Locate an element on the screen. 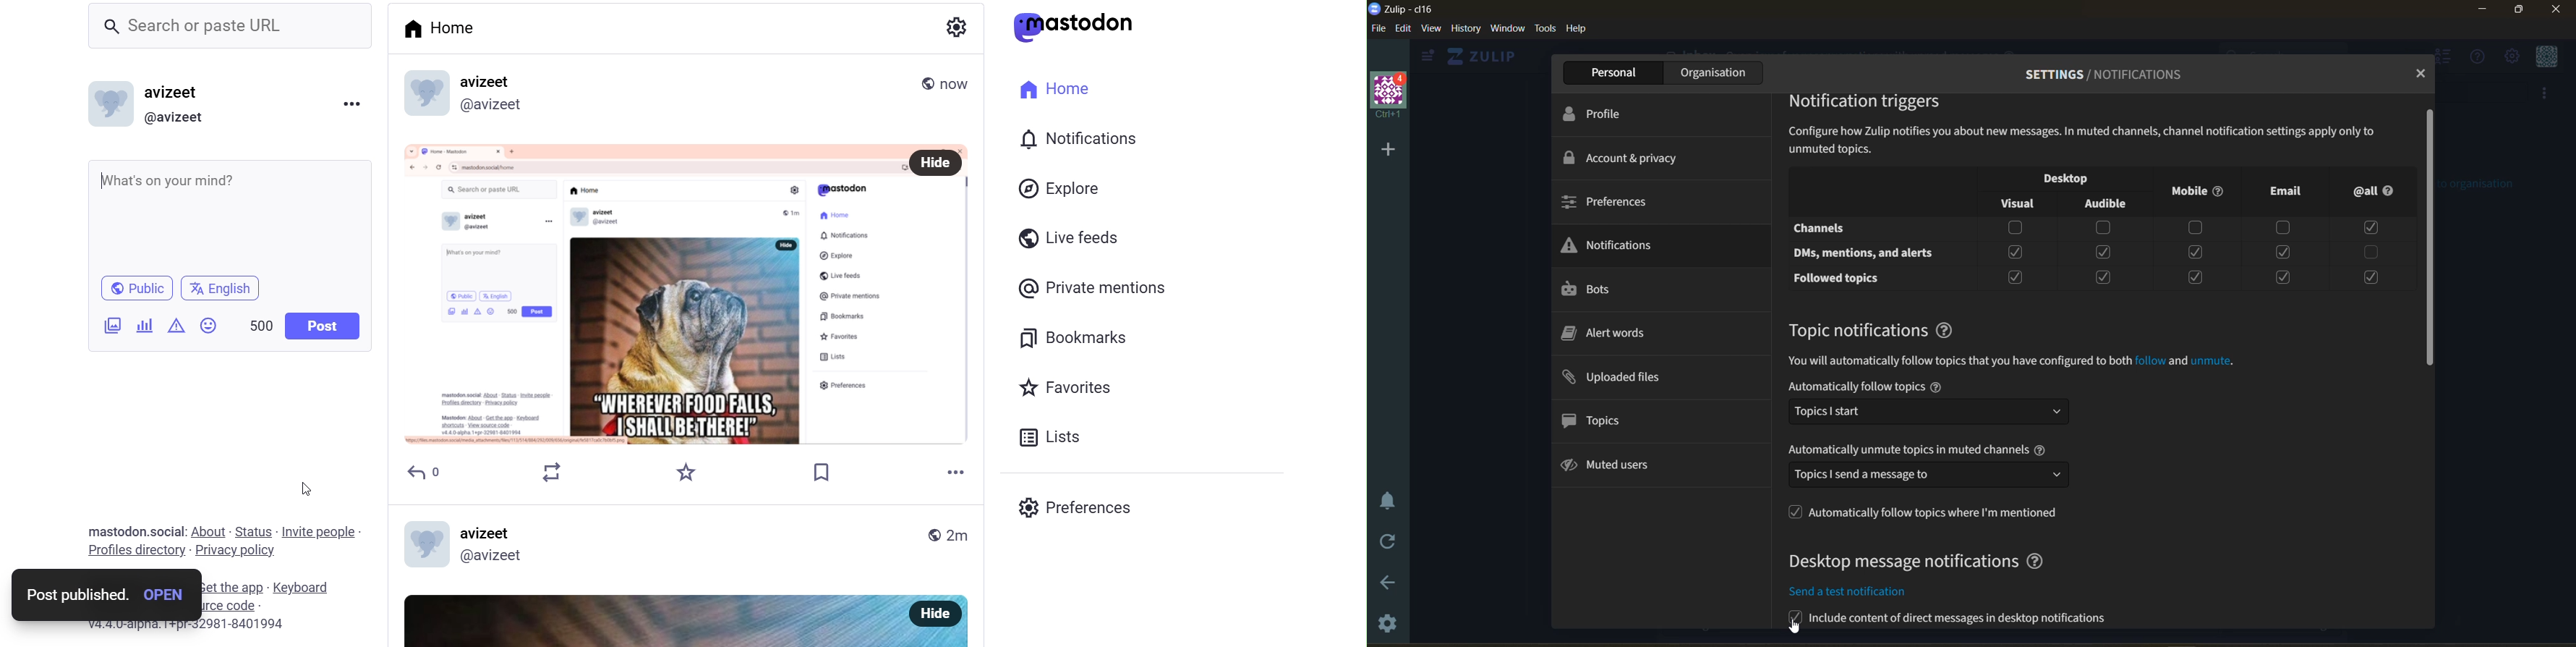 The width and height of the screenshot is (2576, 672). notification is located at coordinates (1078, 140).